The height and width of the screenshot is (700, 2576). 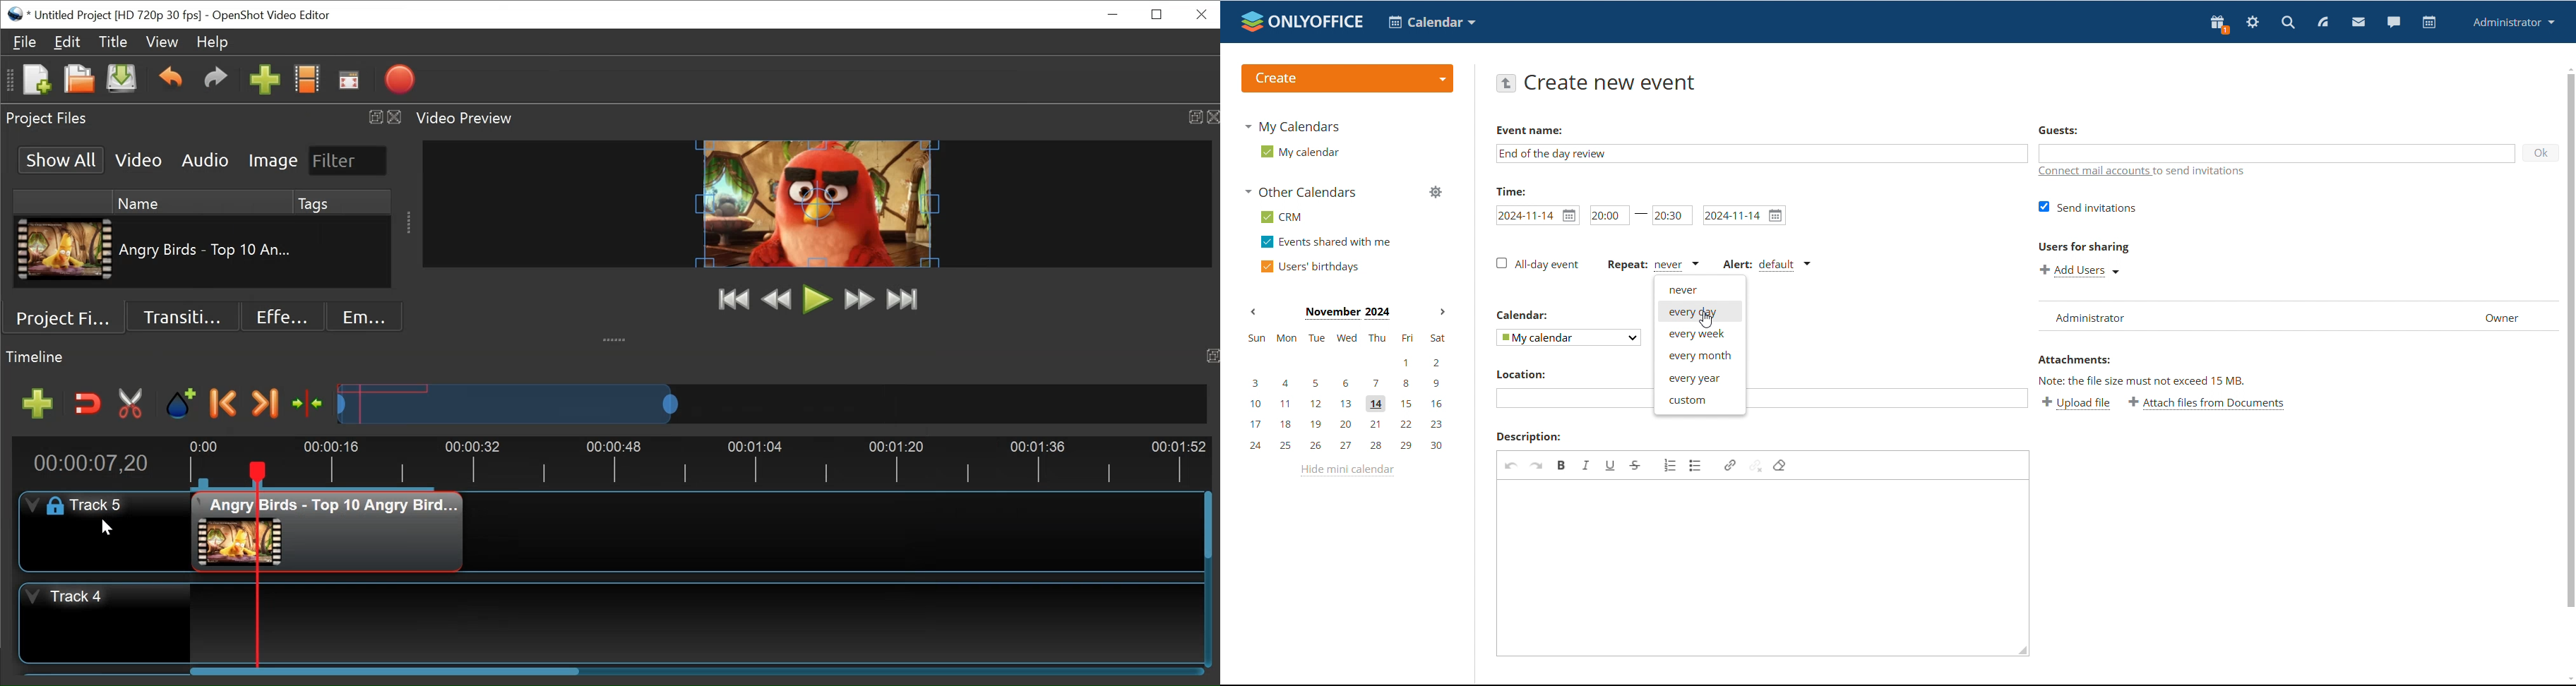 I want to click on Track Header, so click(x=79, y=596).